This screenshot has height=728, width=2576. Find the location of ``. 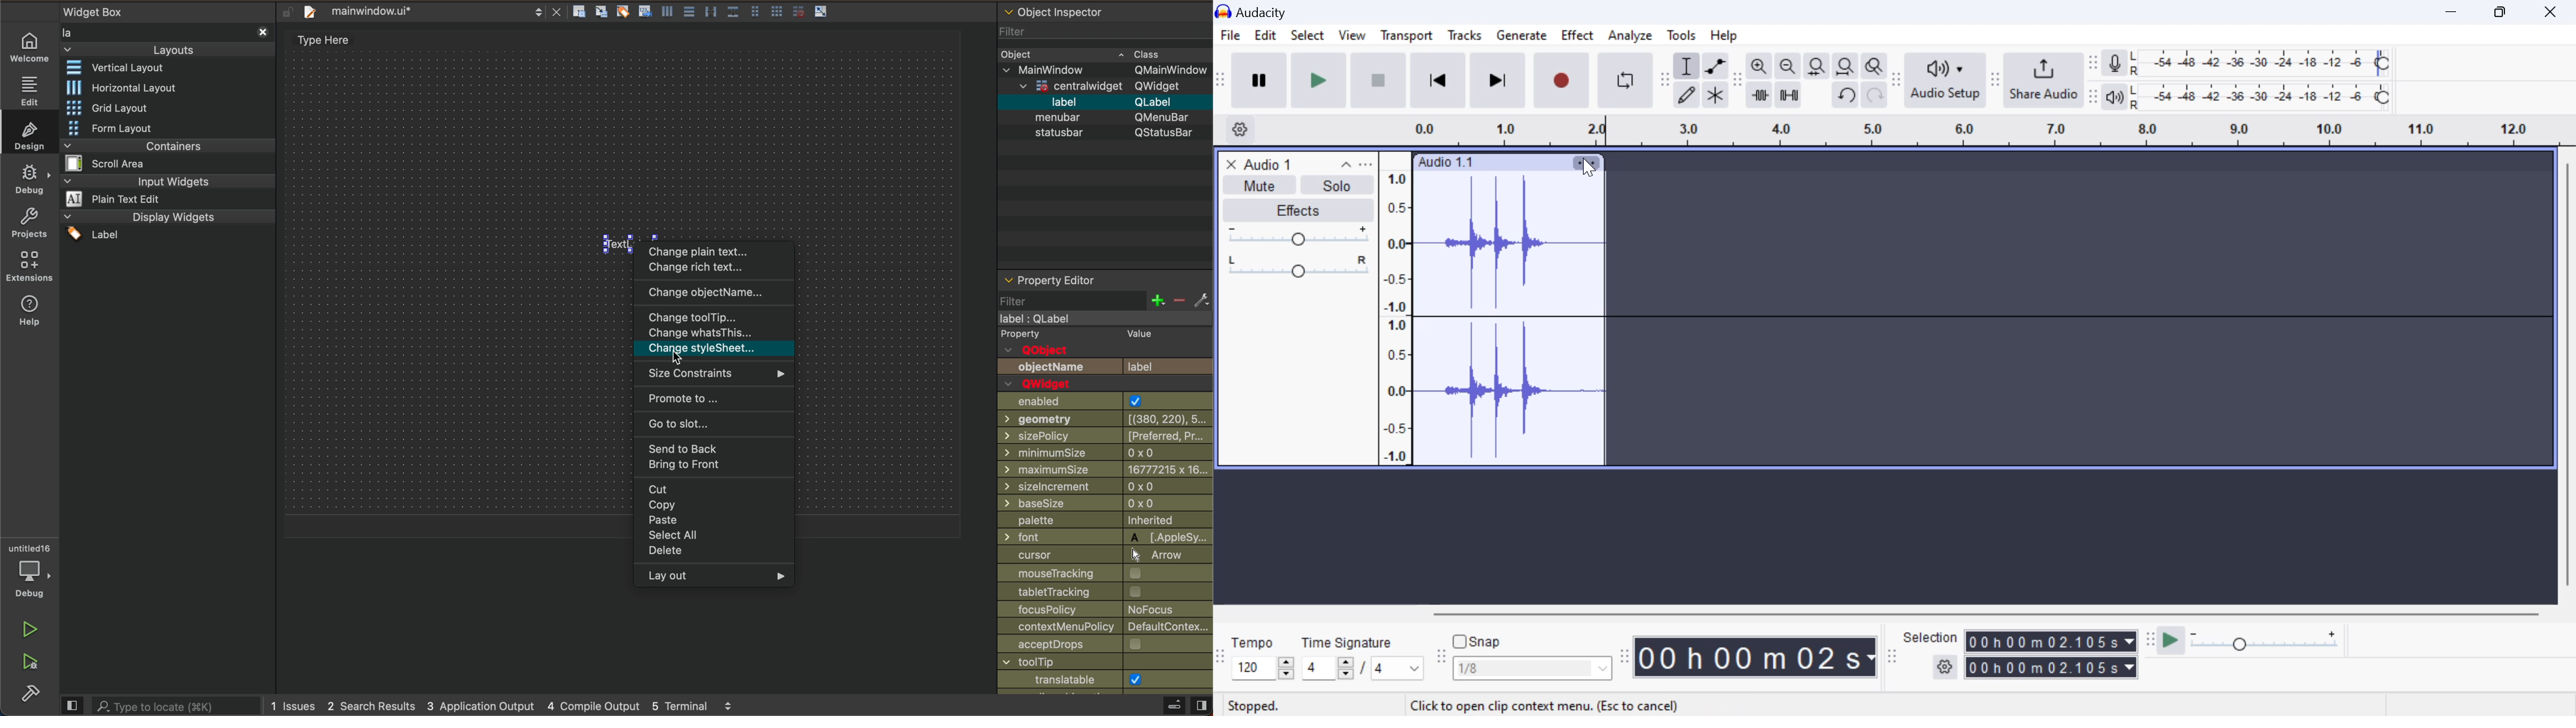

 is located at coordinates (1106, 663).